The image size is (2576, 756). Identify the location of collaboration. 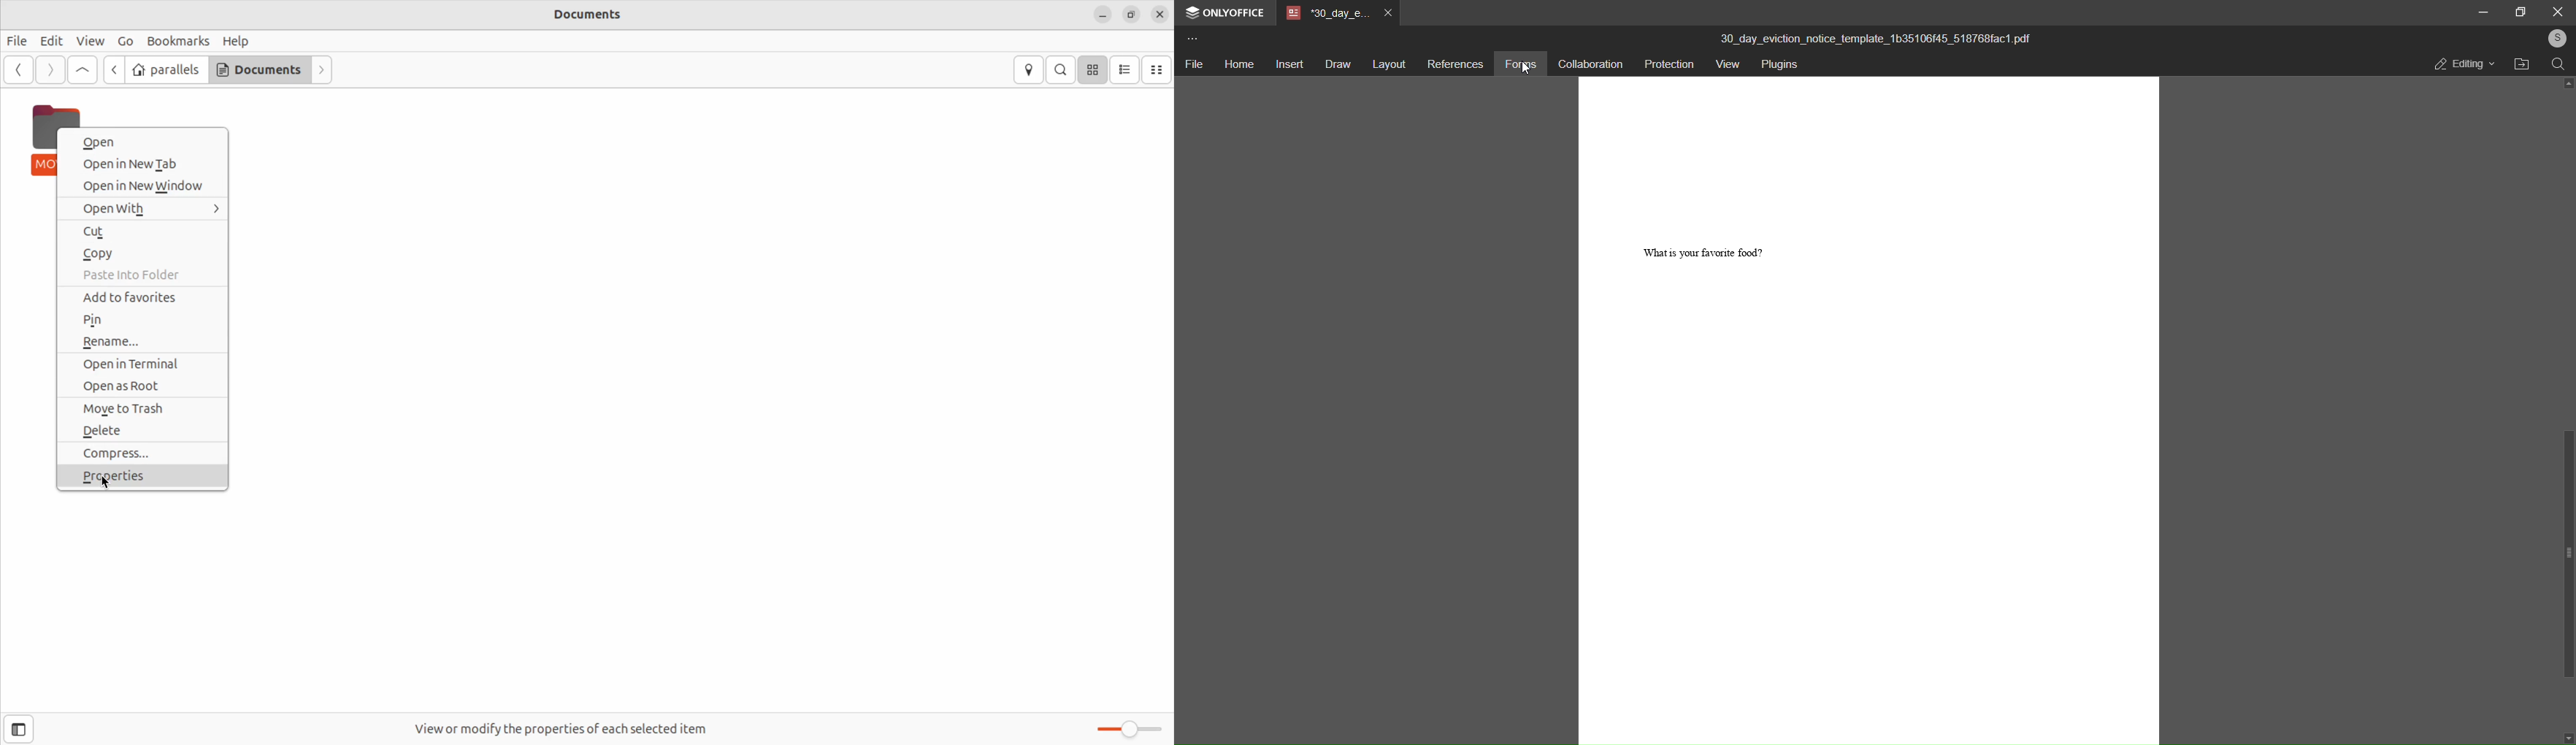
(1587, 66).